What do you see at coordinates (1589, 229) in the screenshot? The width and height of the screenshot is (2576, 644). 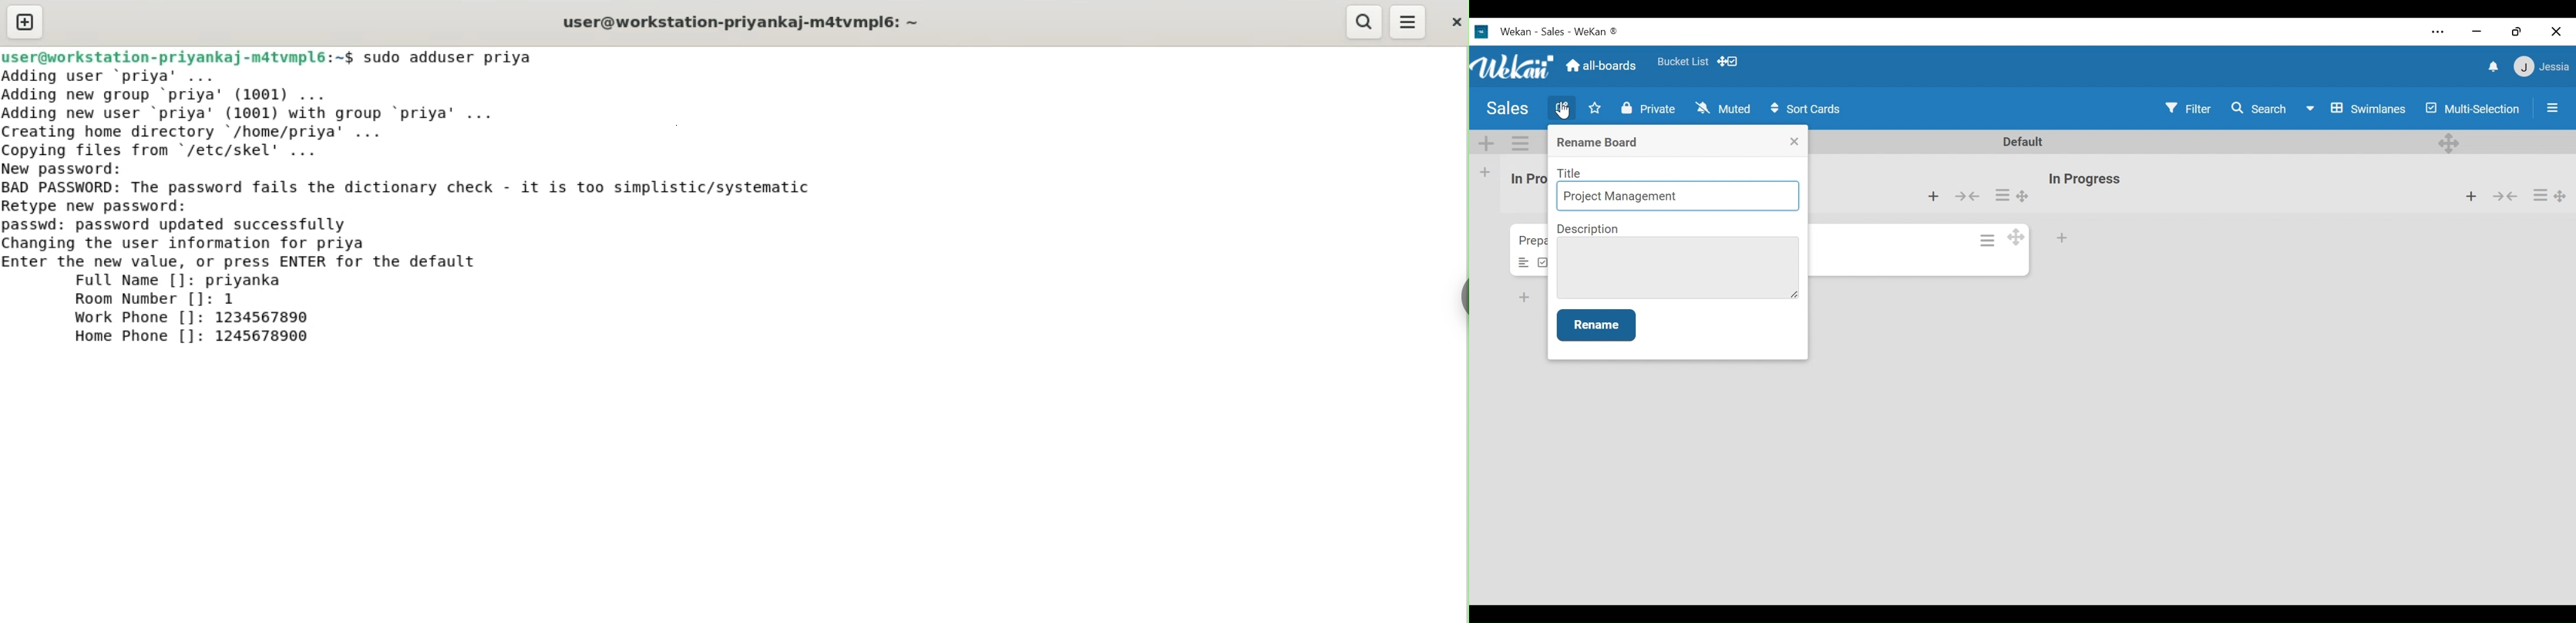 I see `Description` at bounding box center [1589, 229].